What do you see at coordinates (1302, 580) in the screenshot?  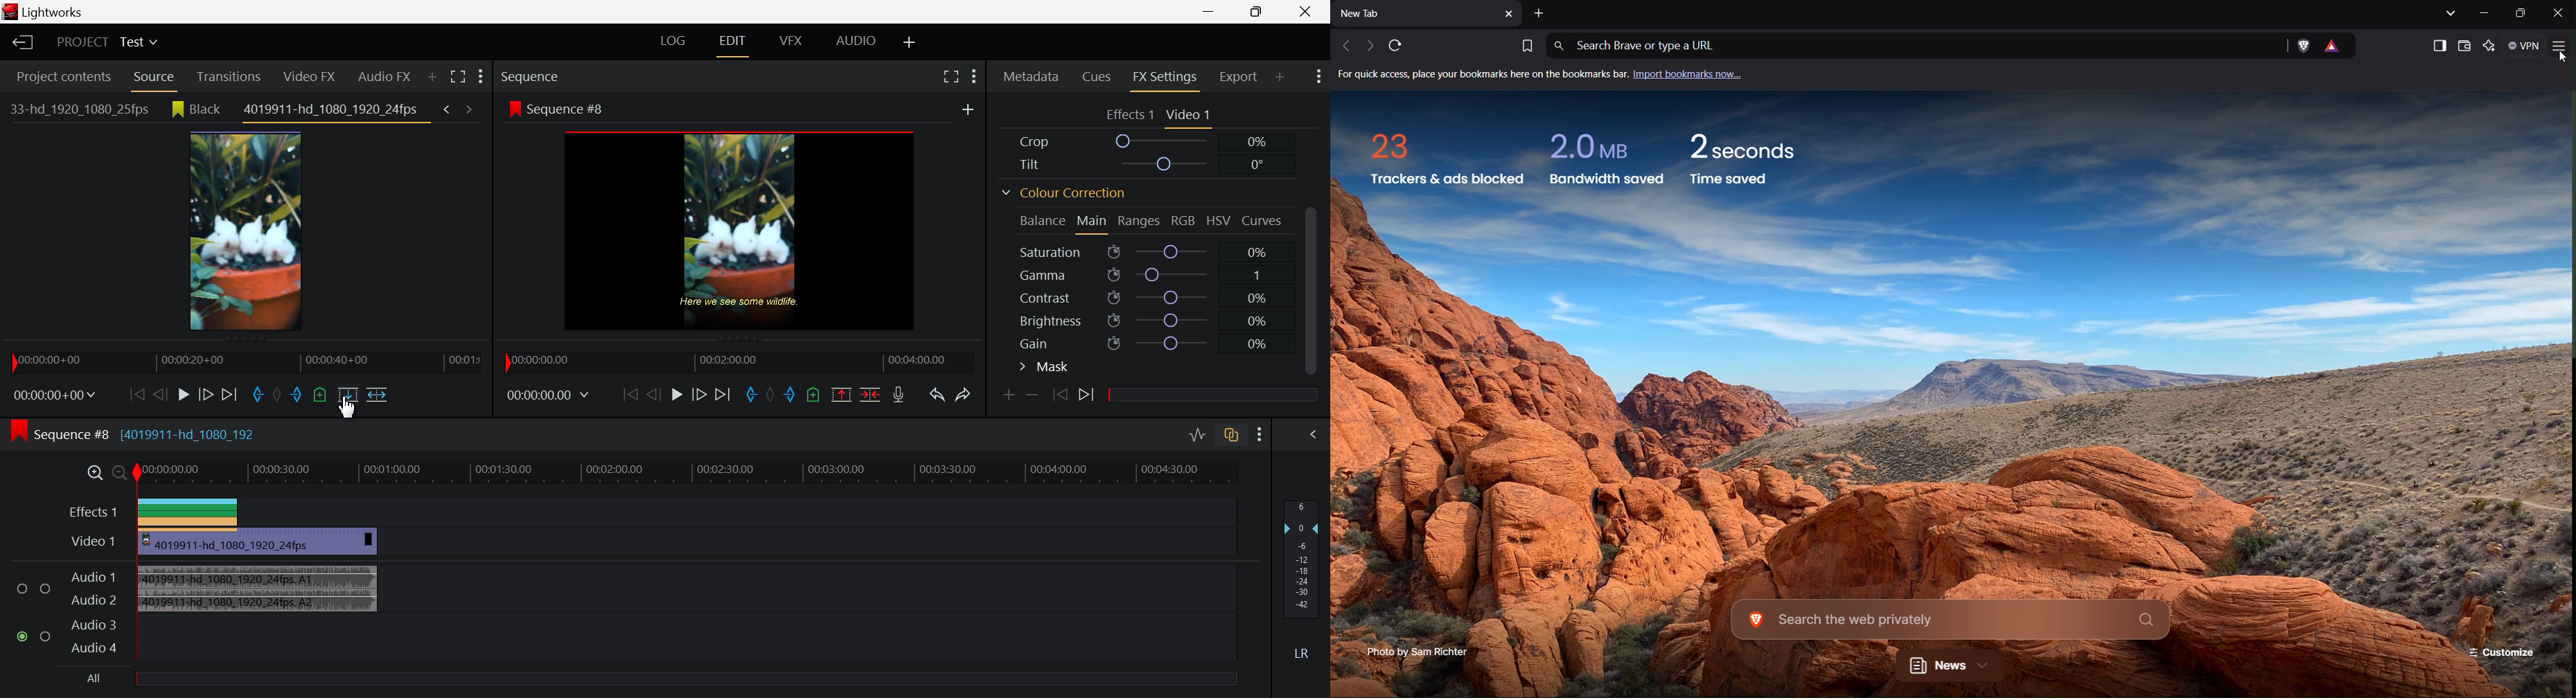 I see `Decibel Level` at bounding box center [1302, 580].